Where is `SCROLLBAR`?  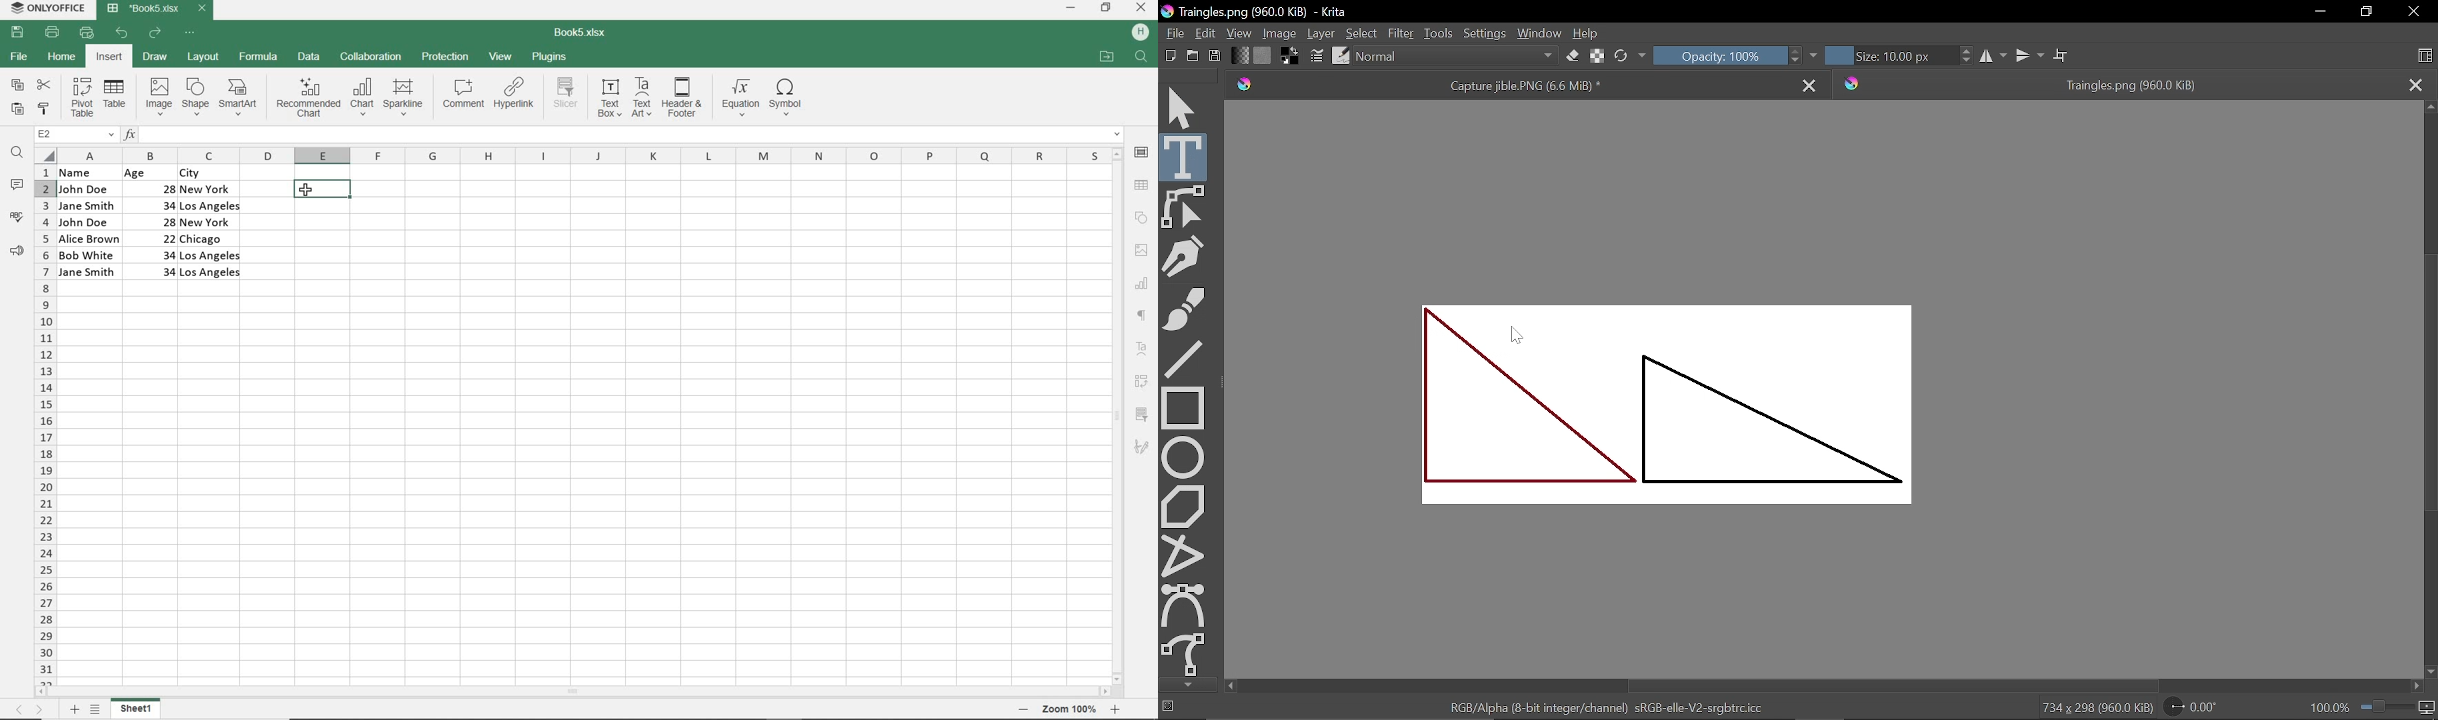
SCROLLBAR is located at coordinates (574, 692).